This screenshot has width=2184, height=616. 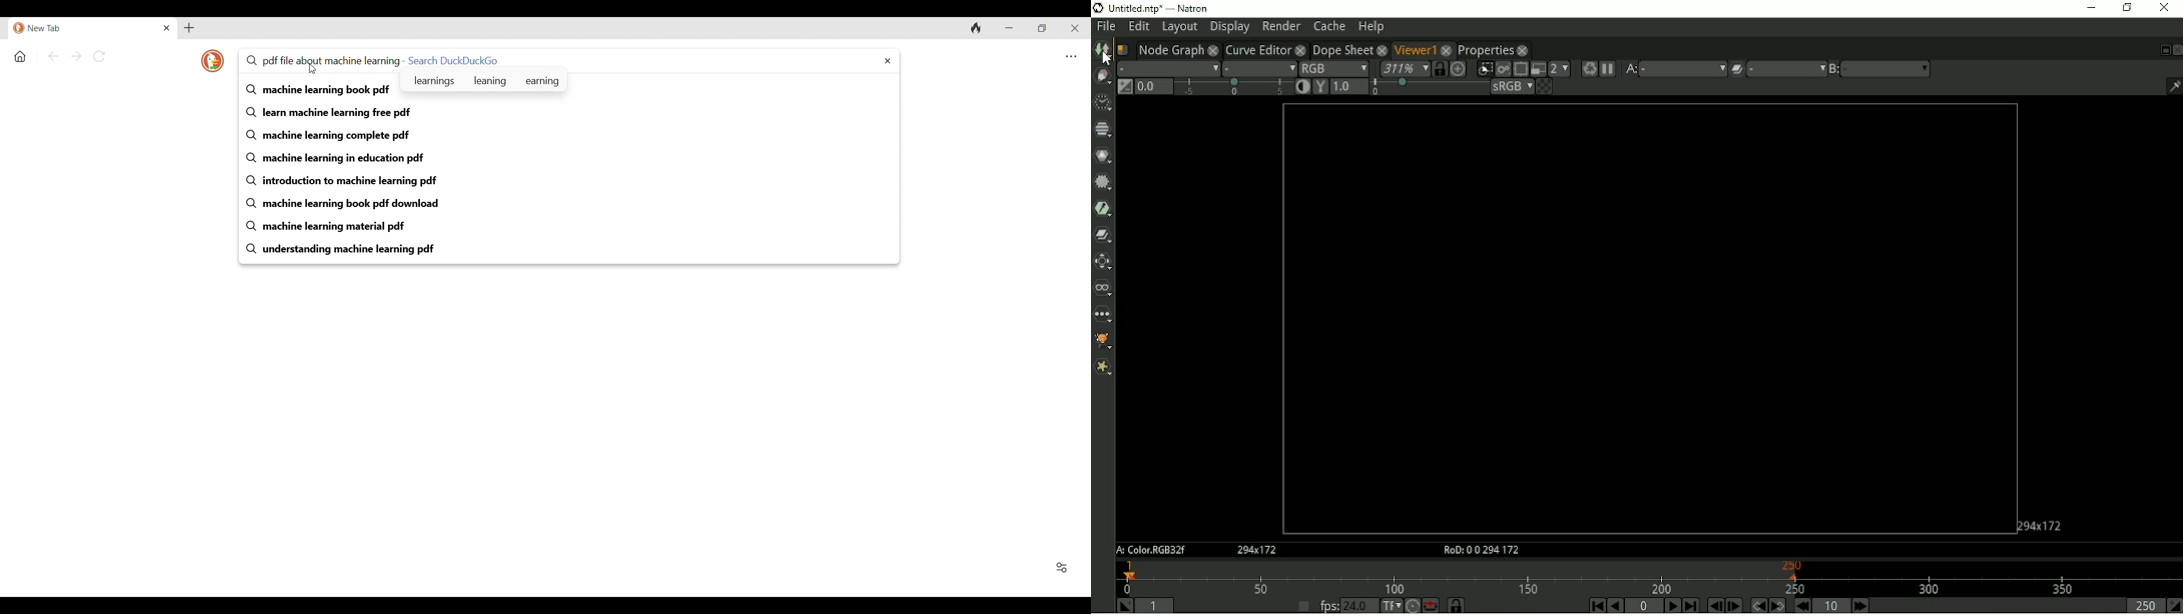 I want to click on Aspect, so click(x=2041, y=524).